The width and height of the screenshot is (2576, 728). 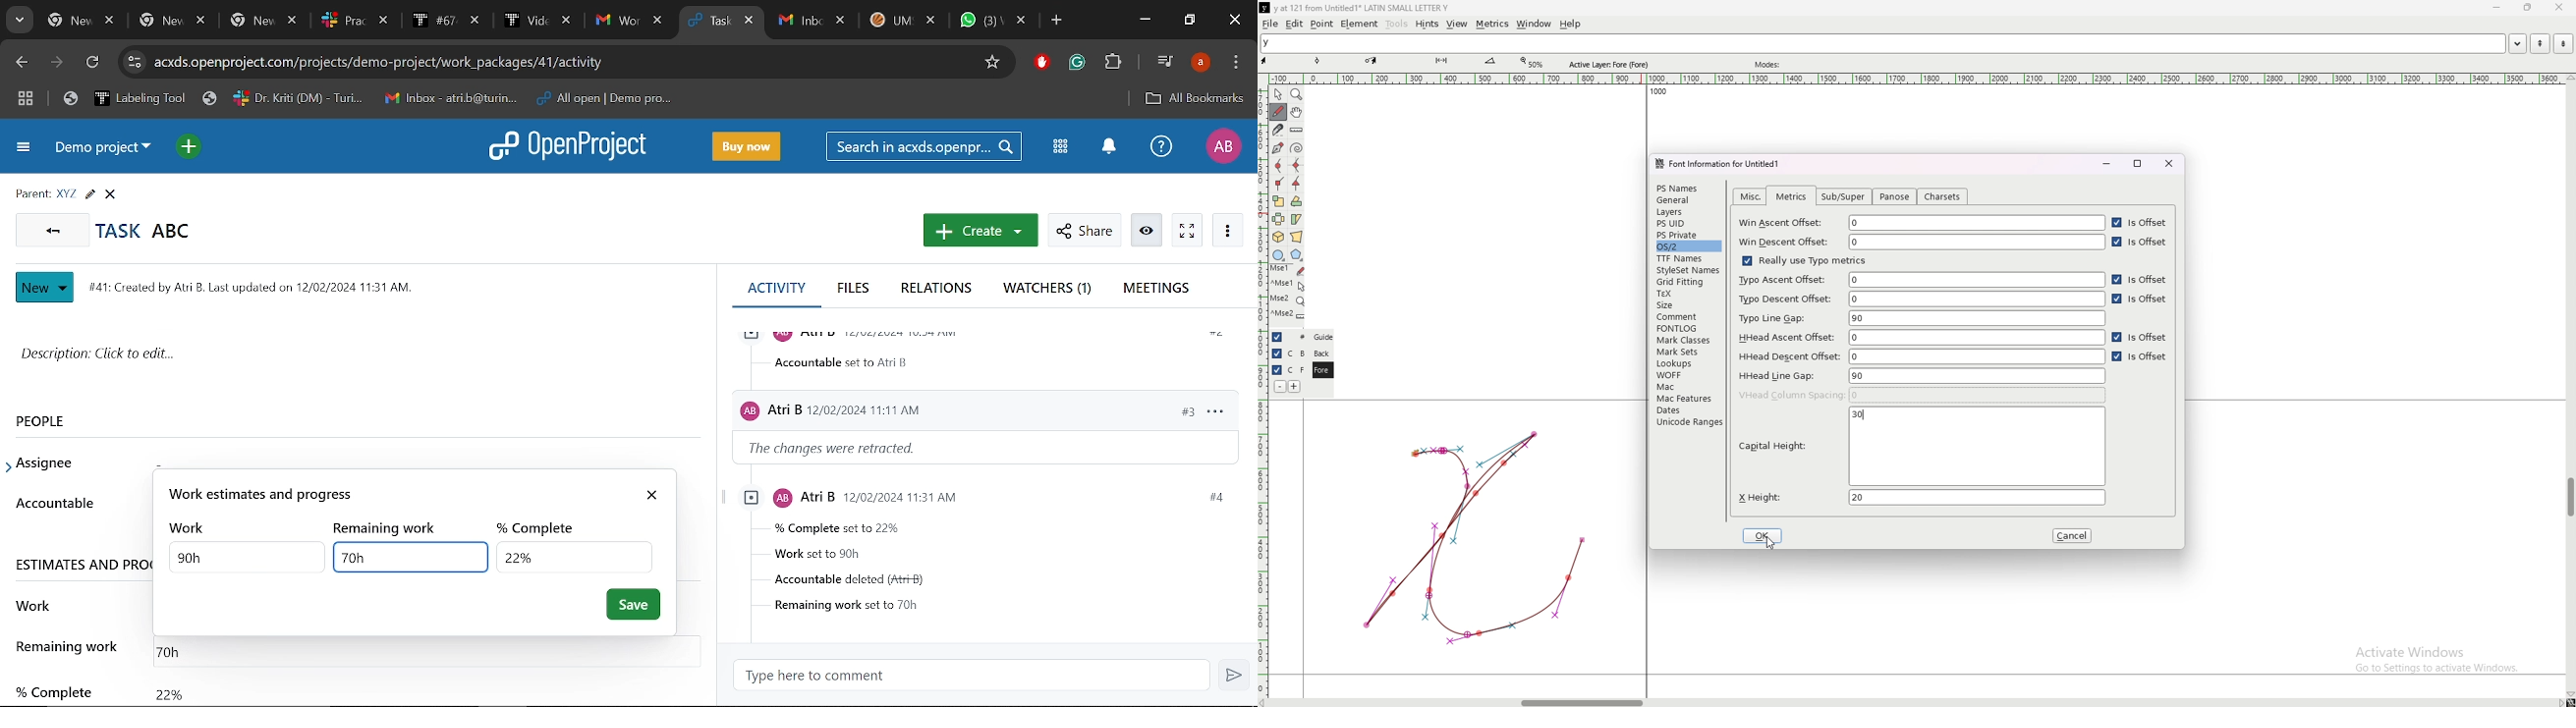 I want to click on Add/remove bookmark, so click(x=994, y=60).